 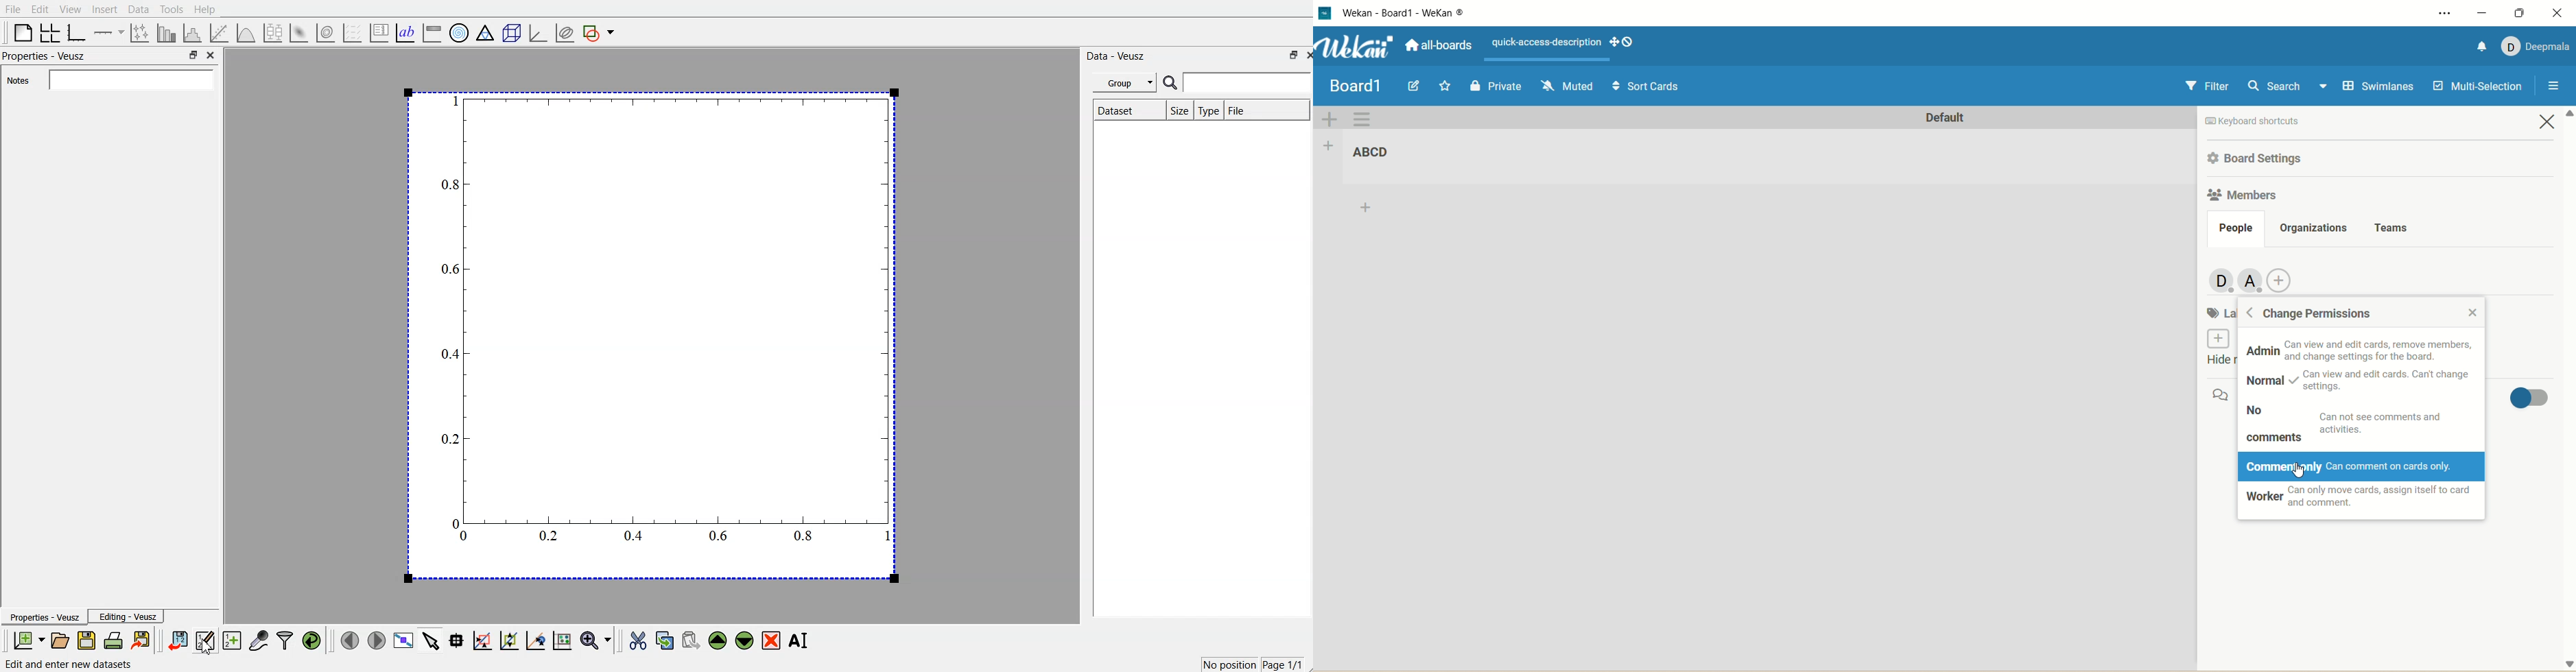 What do you see at coordinates (2393, 226) in the screenshot?
I see `teams` at bounding box center [2393, 226].